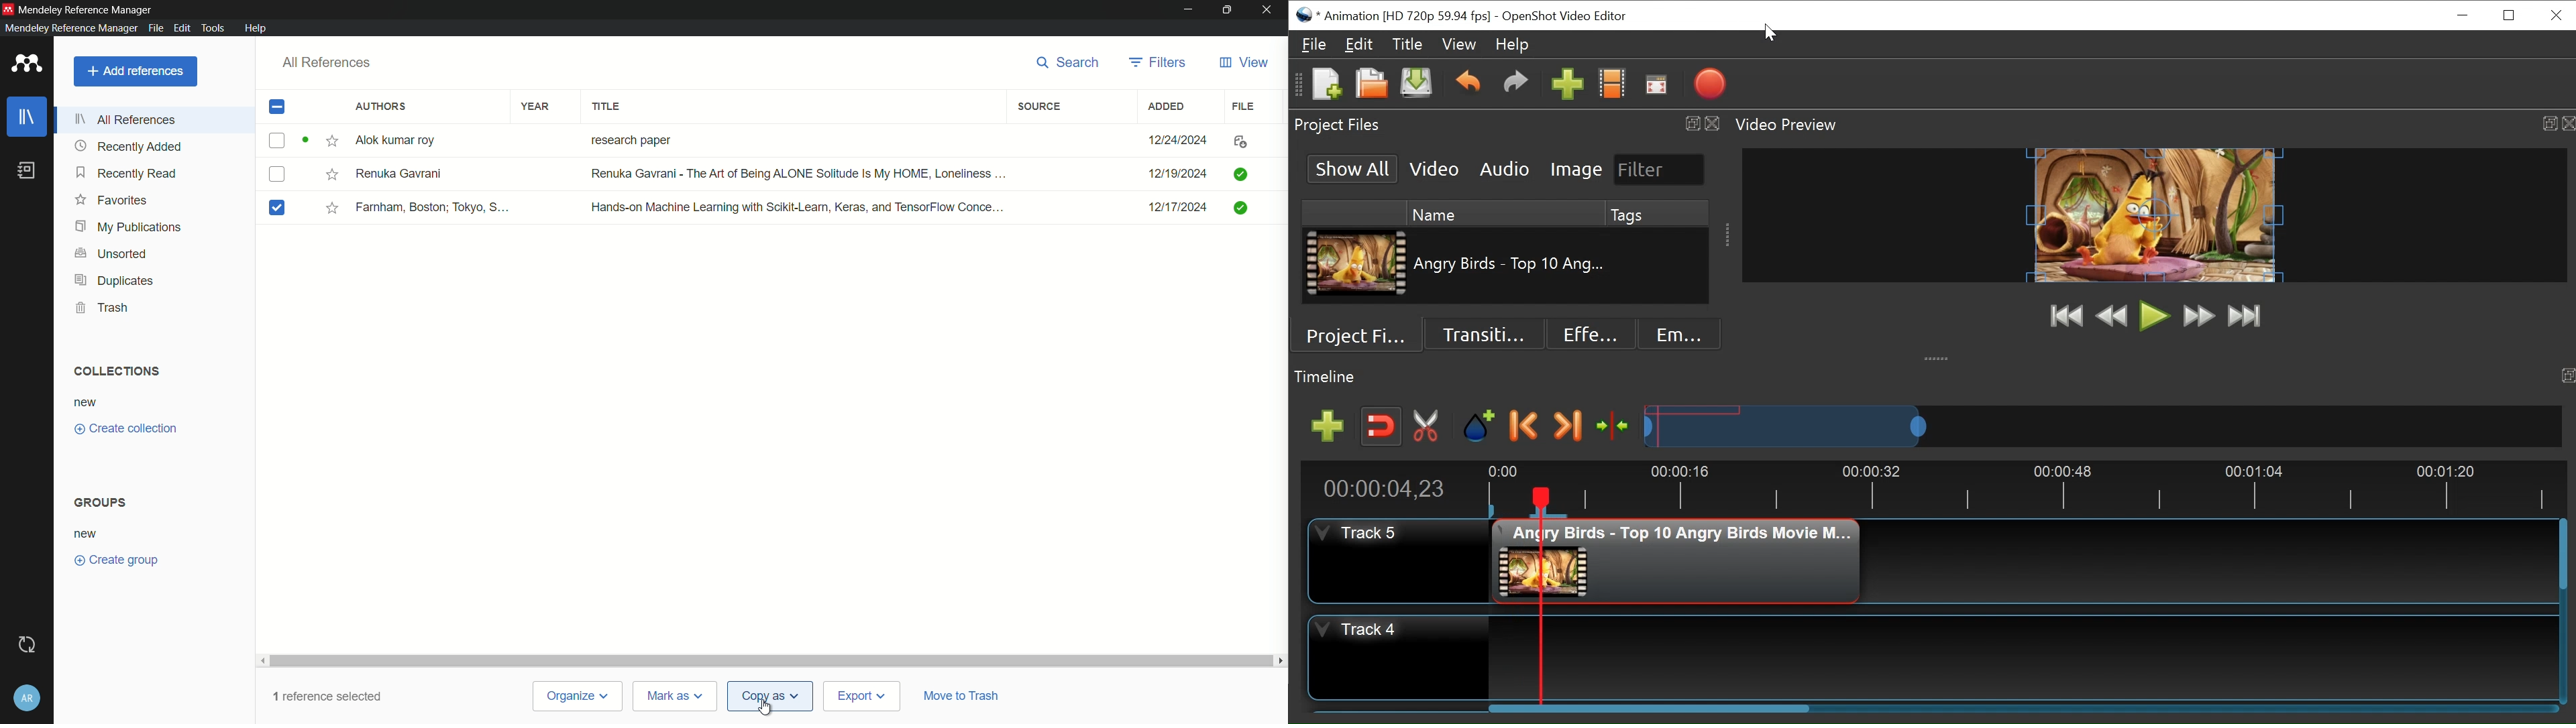 The image size is (2576, 728). Describe the element at coordinates (1680, 334) in the screenshot. I see `Emoji` at that location.